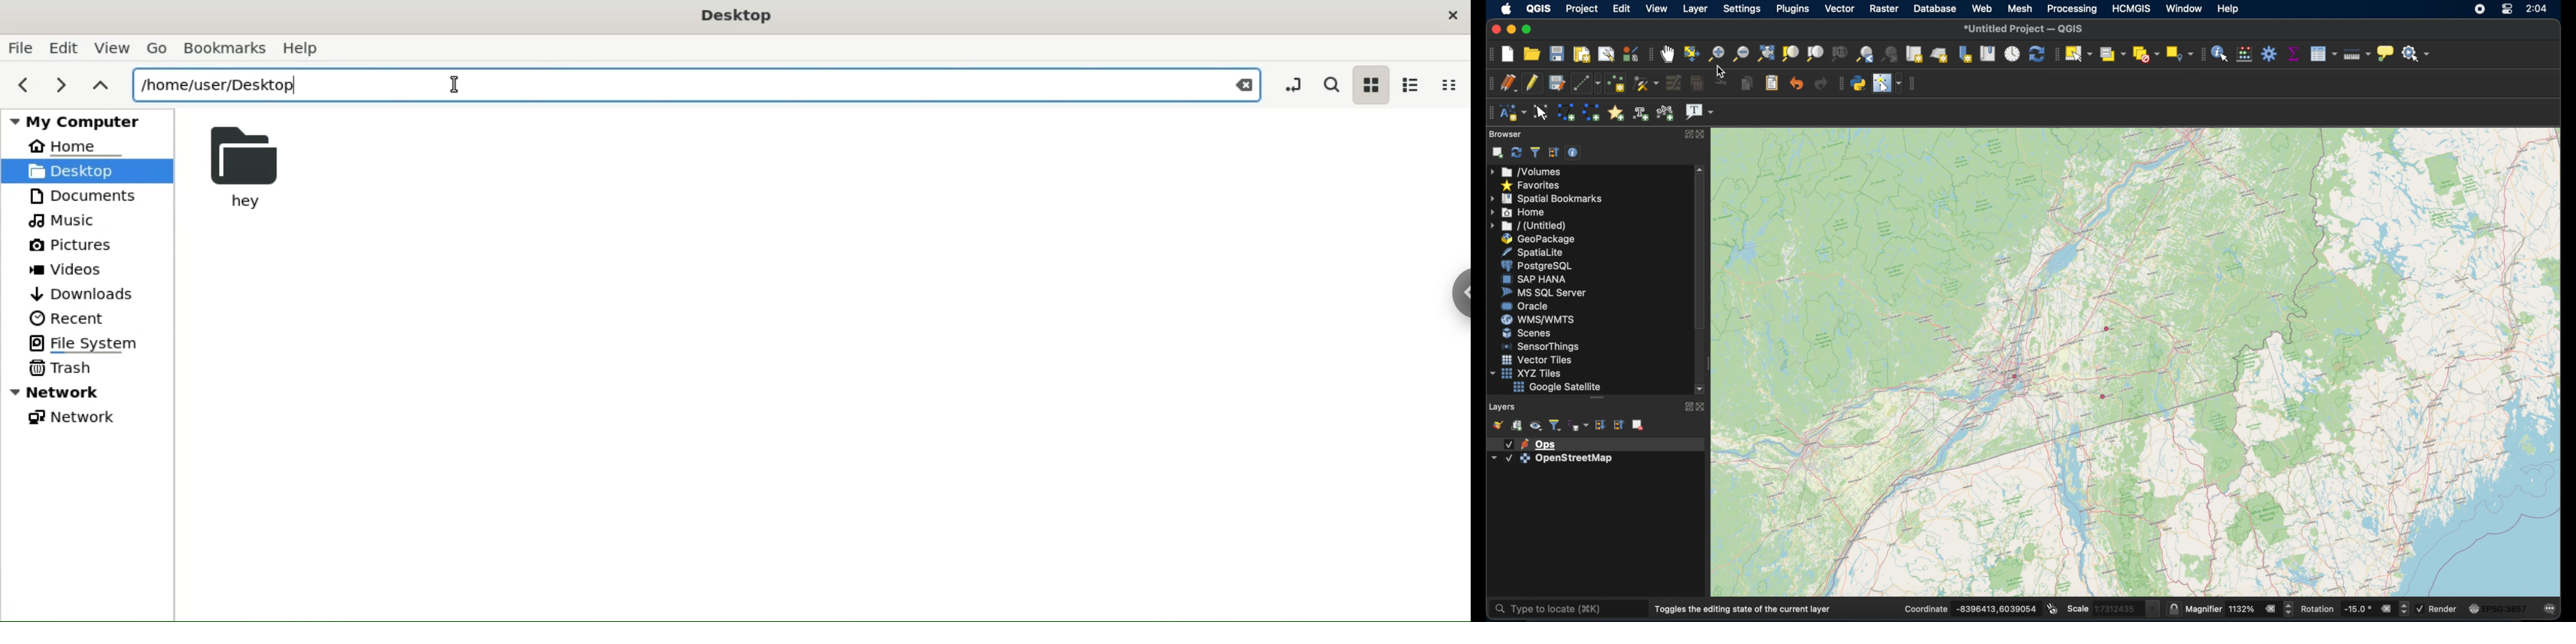 Image resolution: width=2576 pixels, height=644 pixels. What do you see at coordinates (1540, 9) in the screenshot?
I see `QGIS` at bounding box center [1540, 9].